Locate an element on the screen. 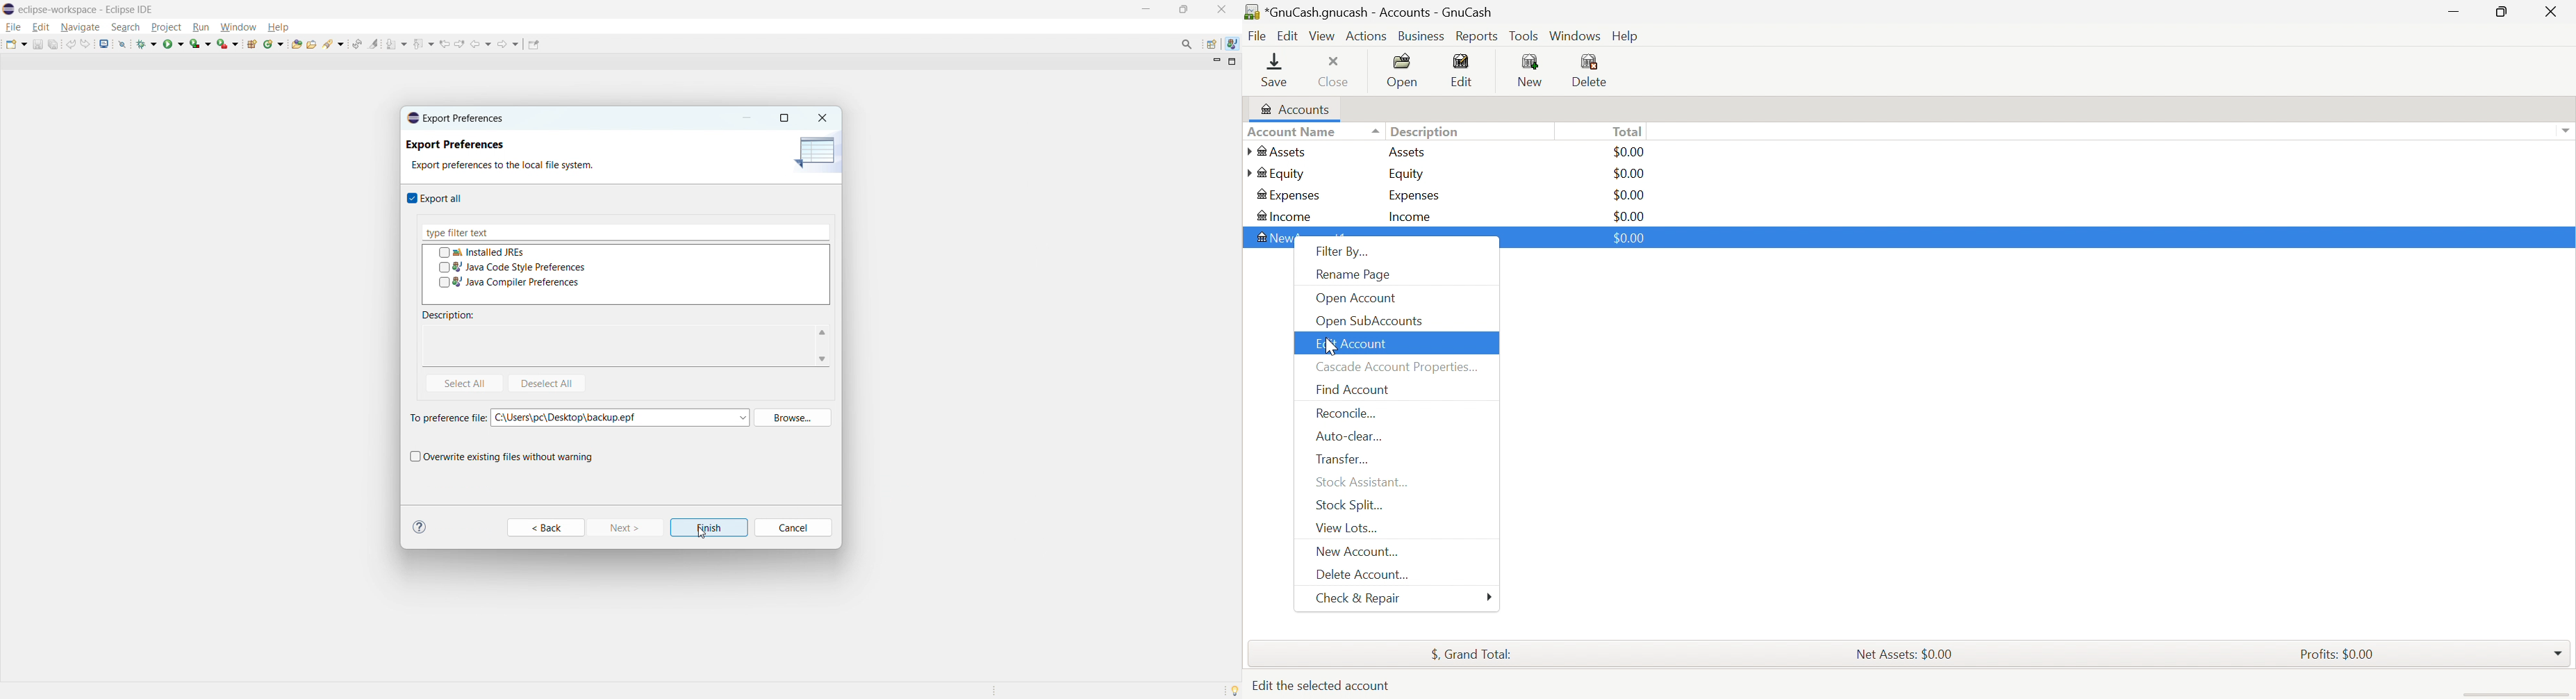 The image size is (2576, 700). Open is located at coordinates (1404, 70).